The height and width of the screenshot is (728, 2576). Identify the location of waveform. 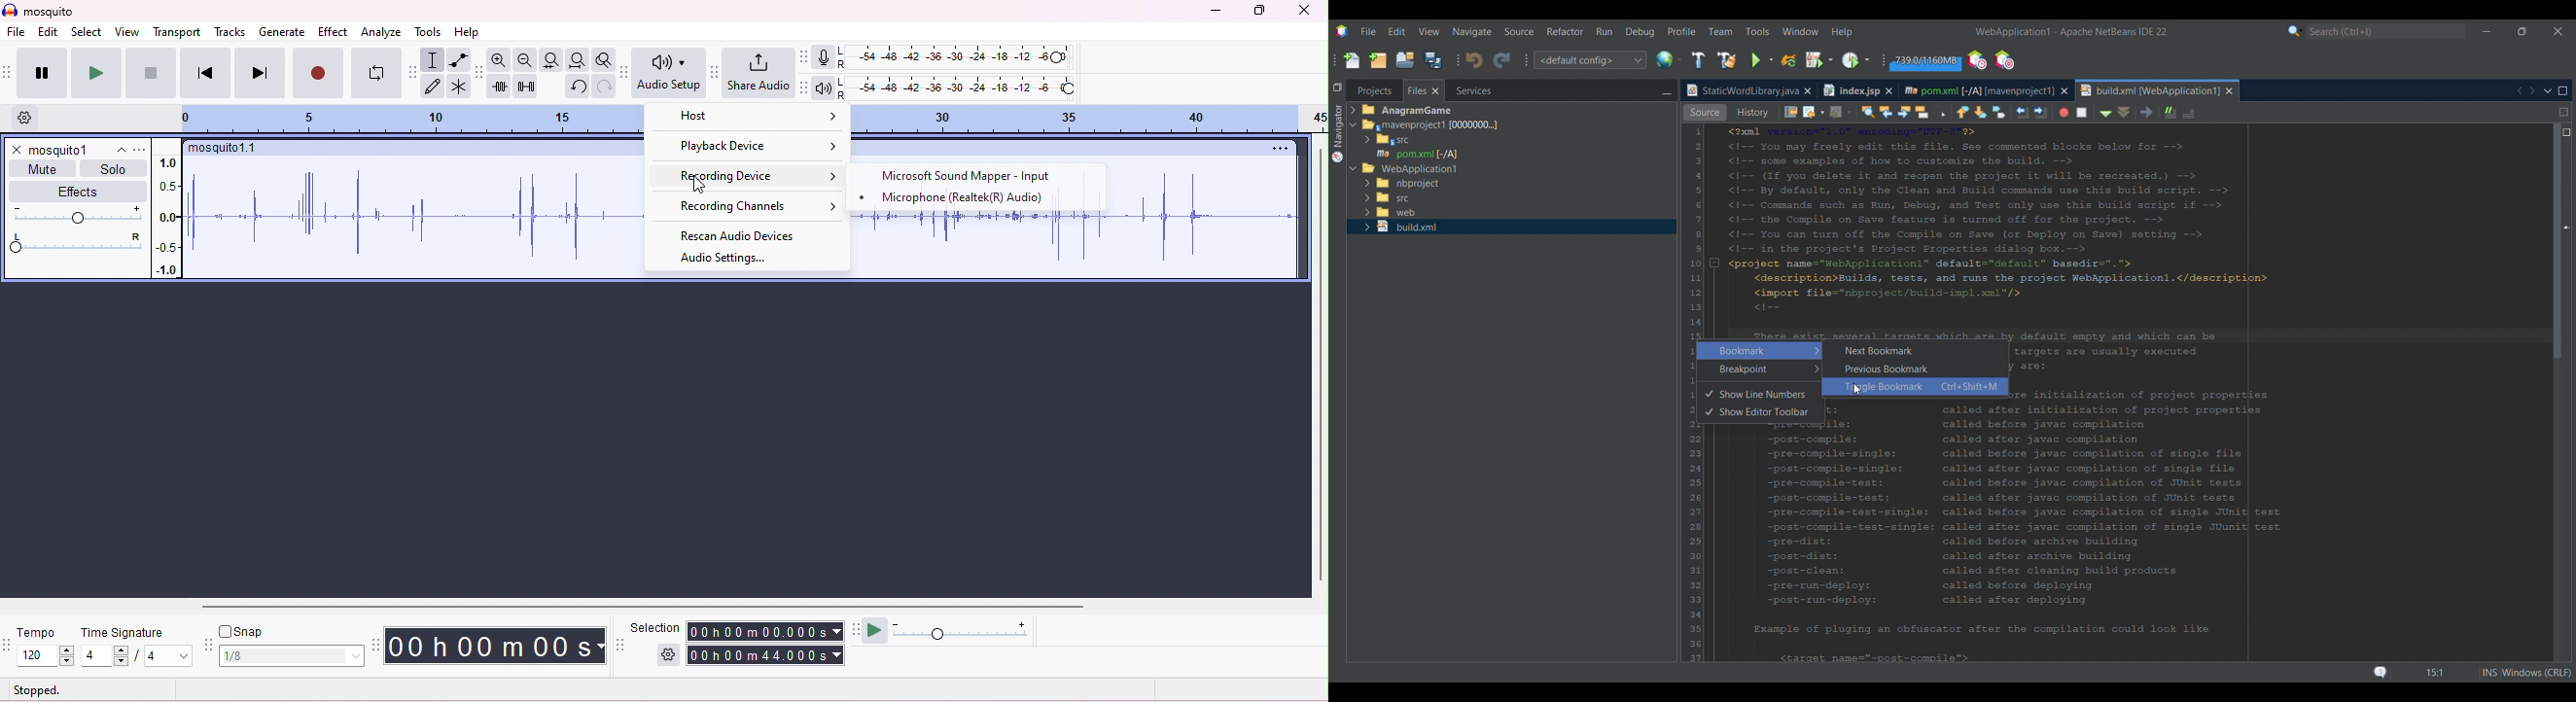
(414, 216).